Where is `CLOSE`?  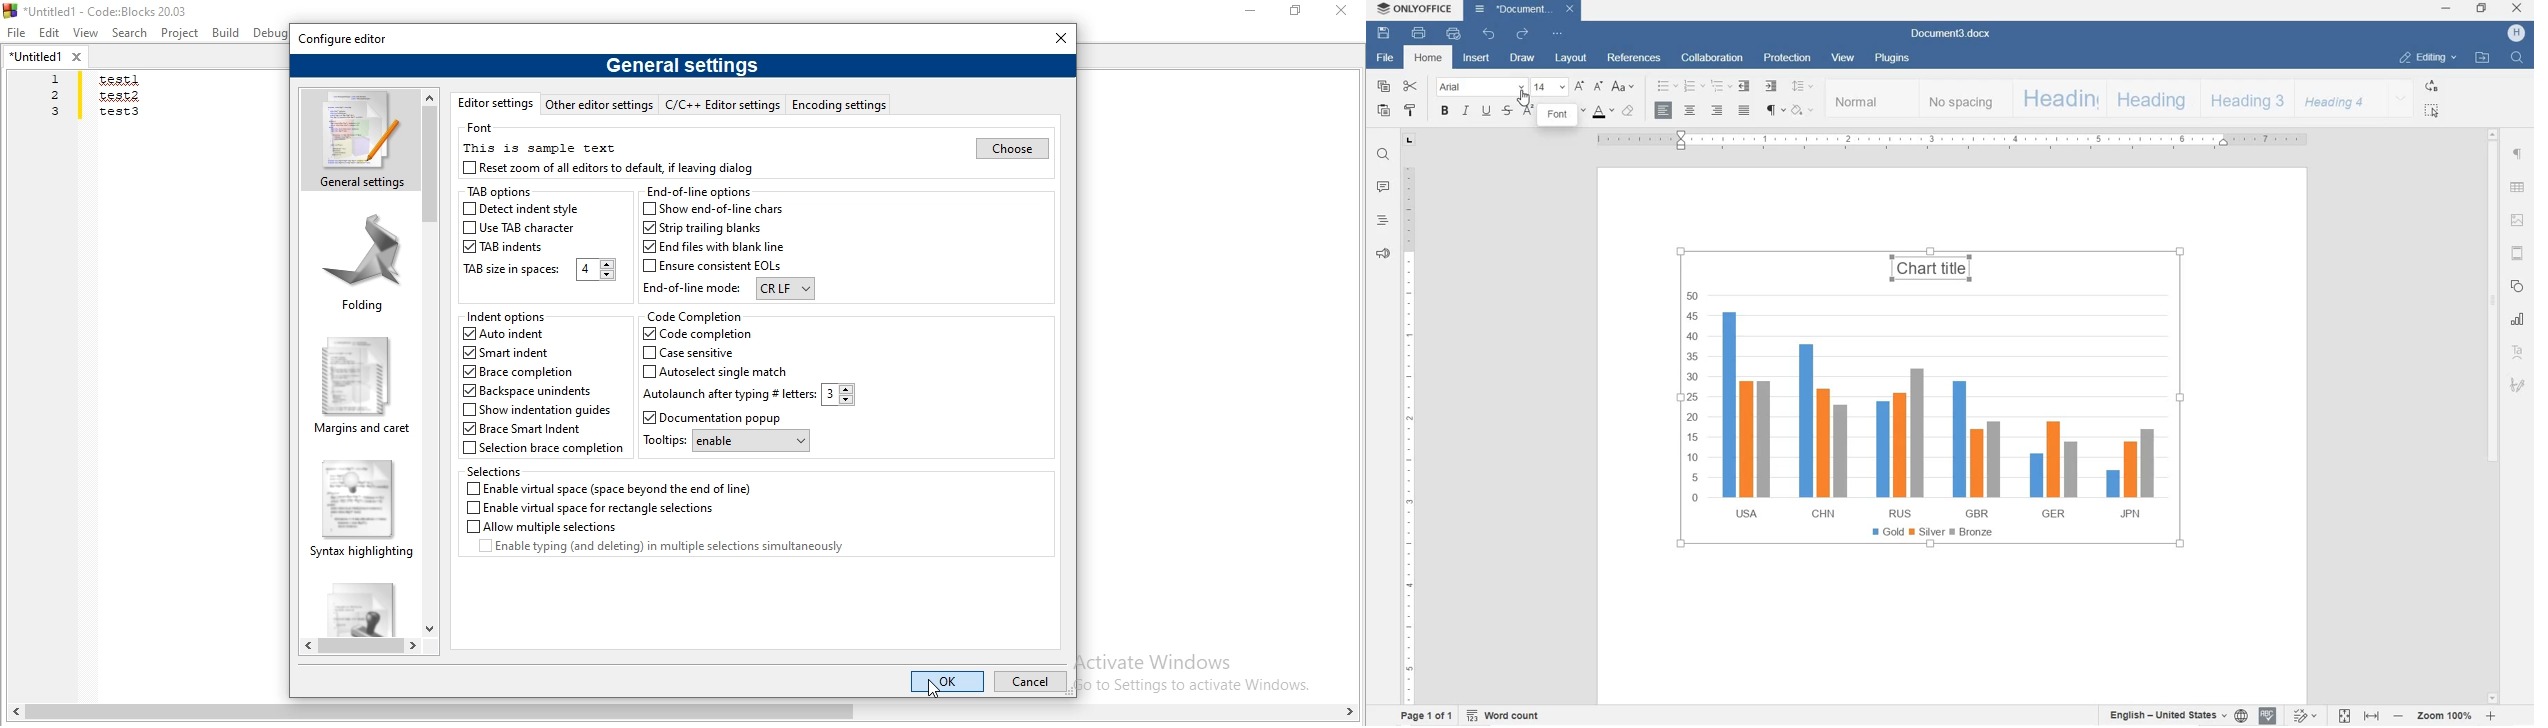
CLOSE is located at coordinates (2519, 9).